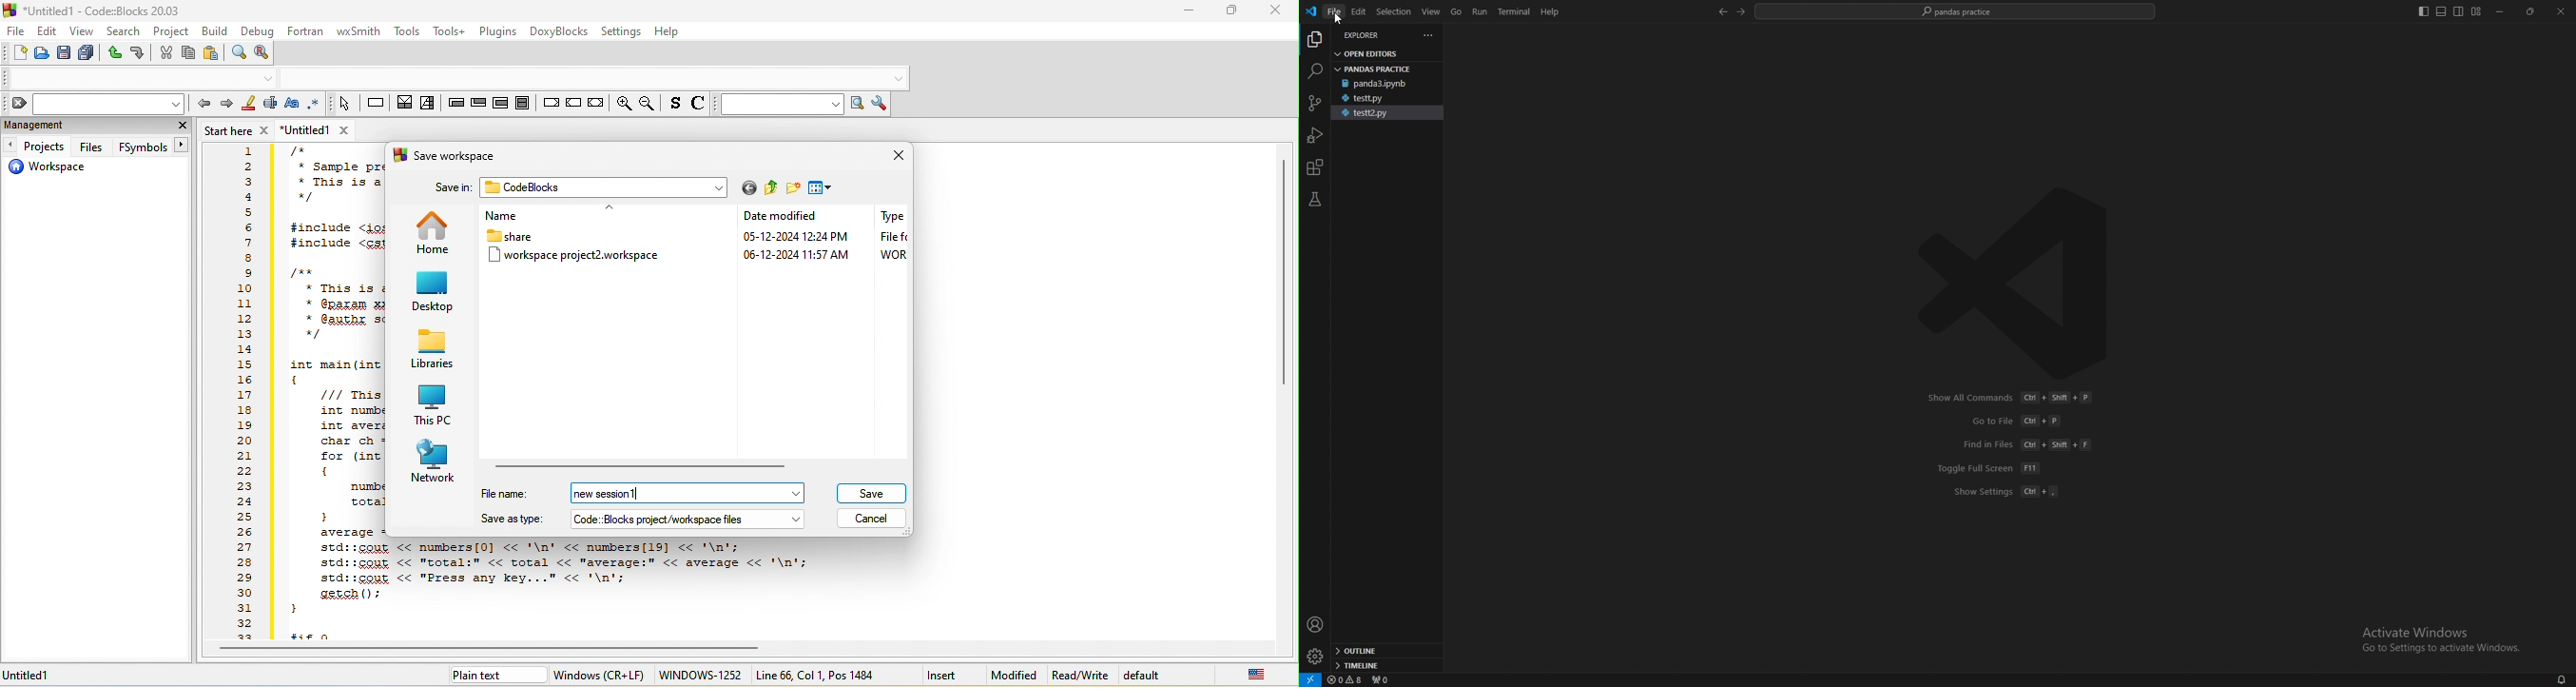 The height and width of the screenshot is (700, 2576). Describe the element at coordinates (244, 393) in the screenshot. I see `line number` at that location.